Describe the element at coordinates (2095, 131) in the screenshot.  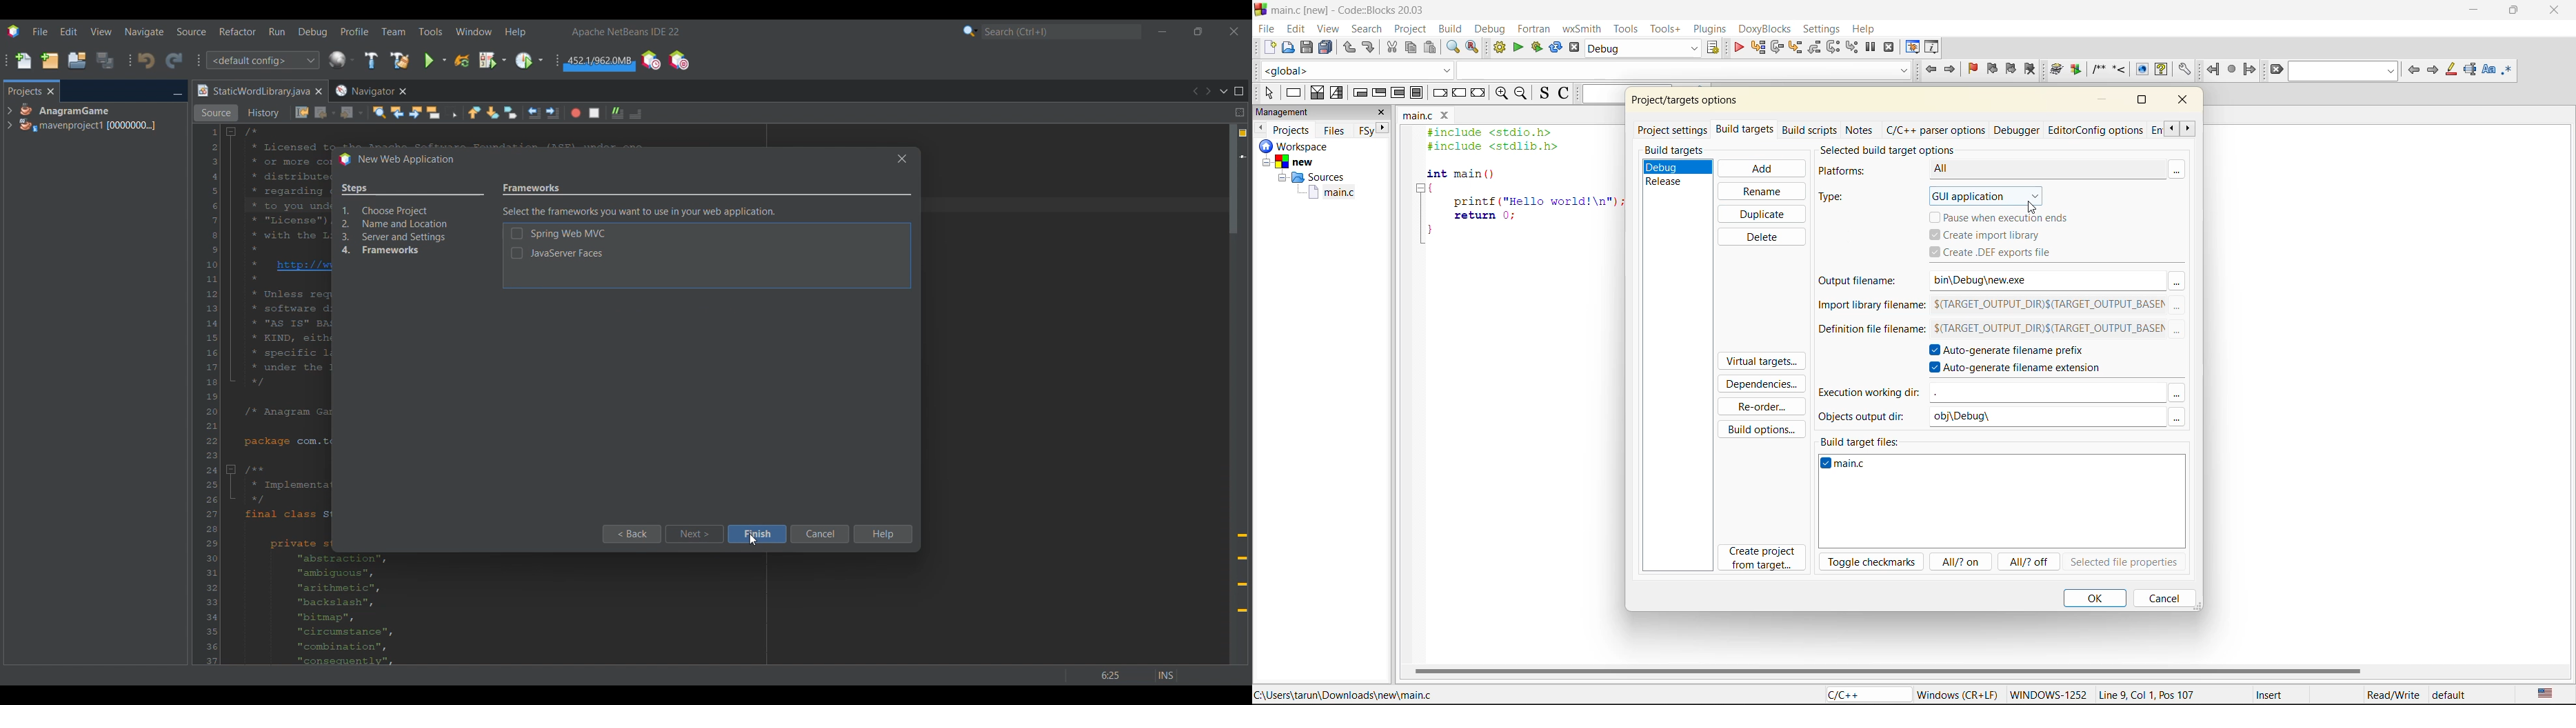
I see `editor/config options` at that location.